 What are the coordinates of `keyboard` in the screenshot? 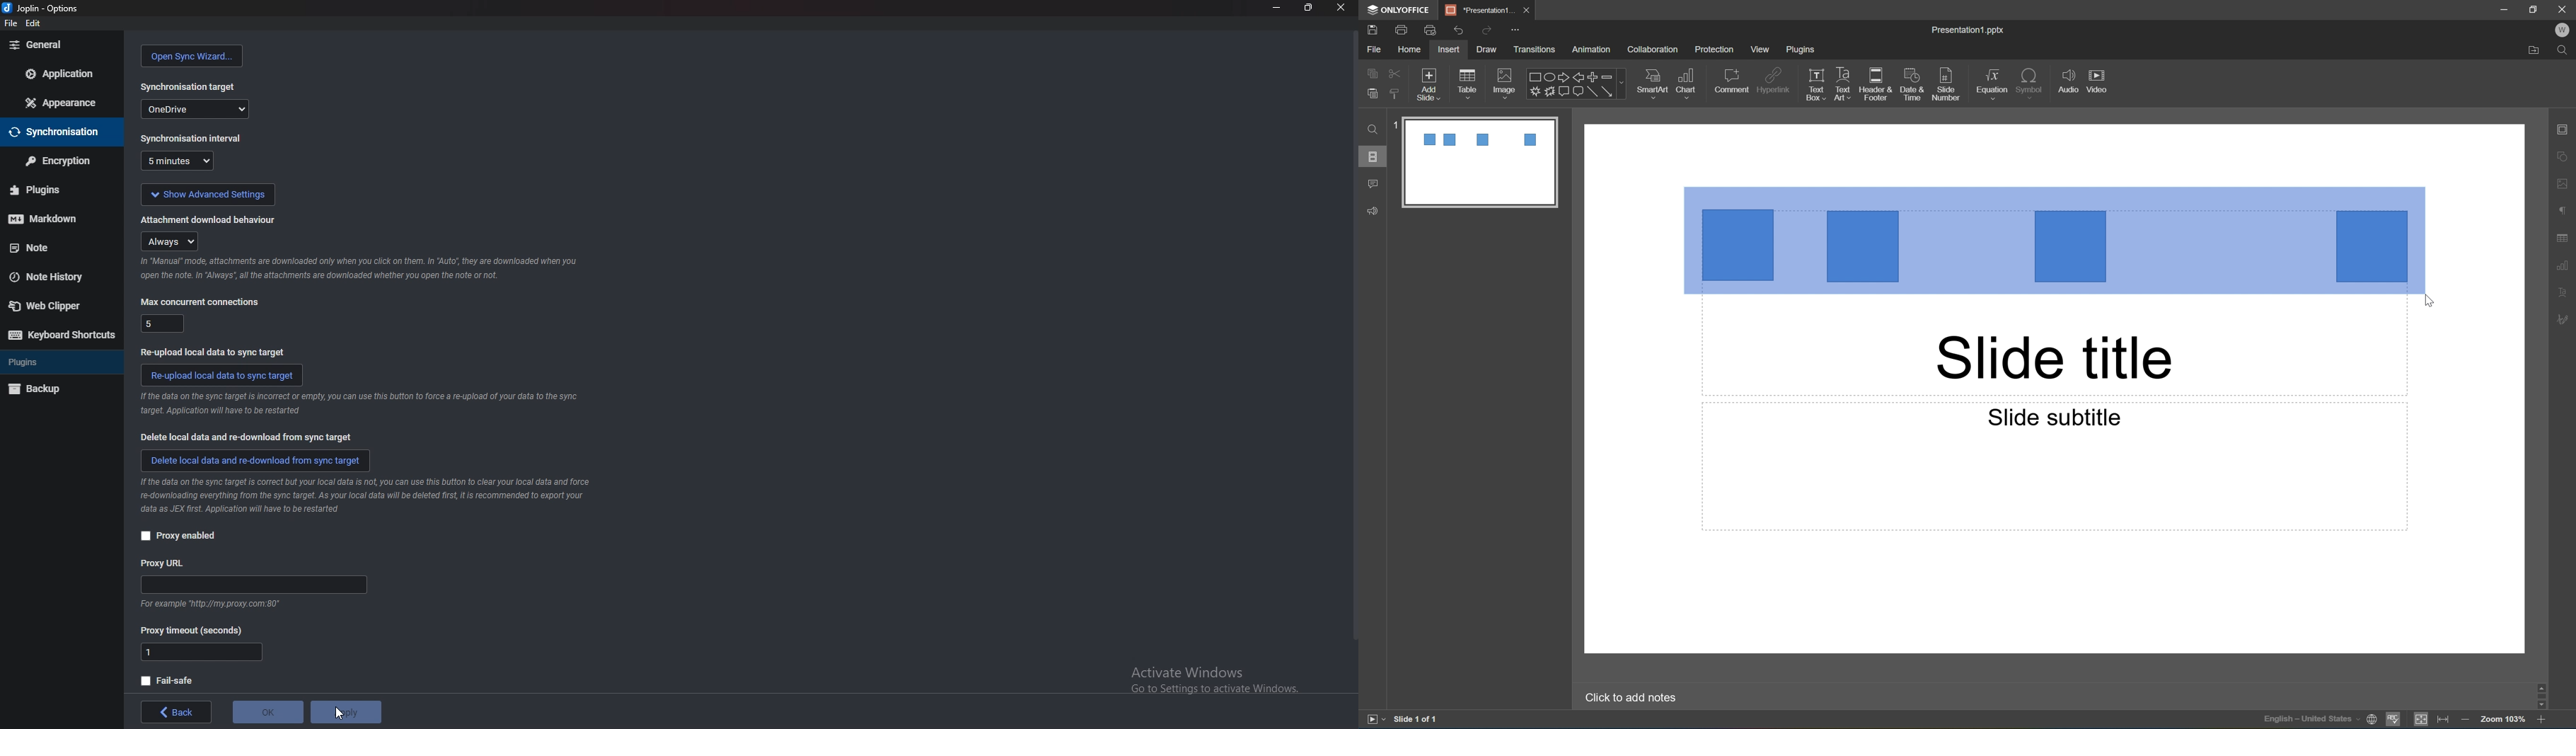 It's located at (61, 333).